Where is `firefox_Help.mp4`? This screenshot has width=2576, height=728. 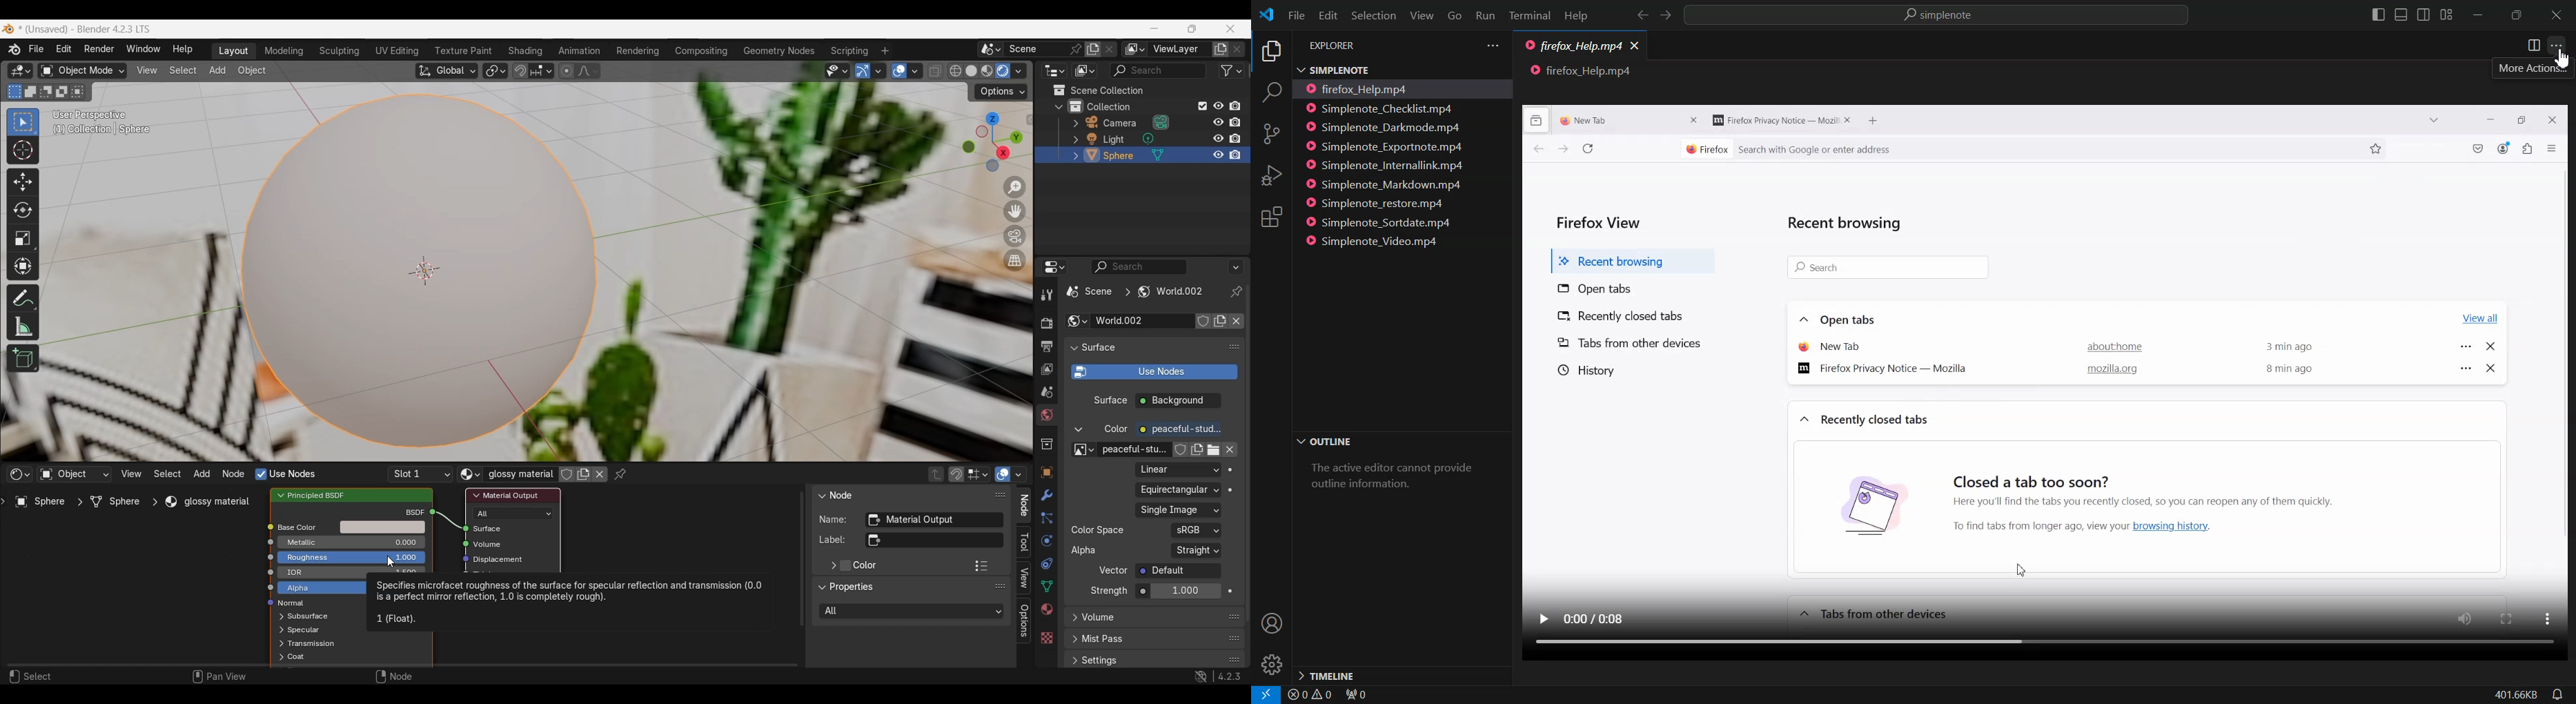 firefox_Help.mp4 is located at coordinates (1582, 71).